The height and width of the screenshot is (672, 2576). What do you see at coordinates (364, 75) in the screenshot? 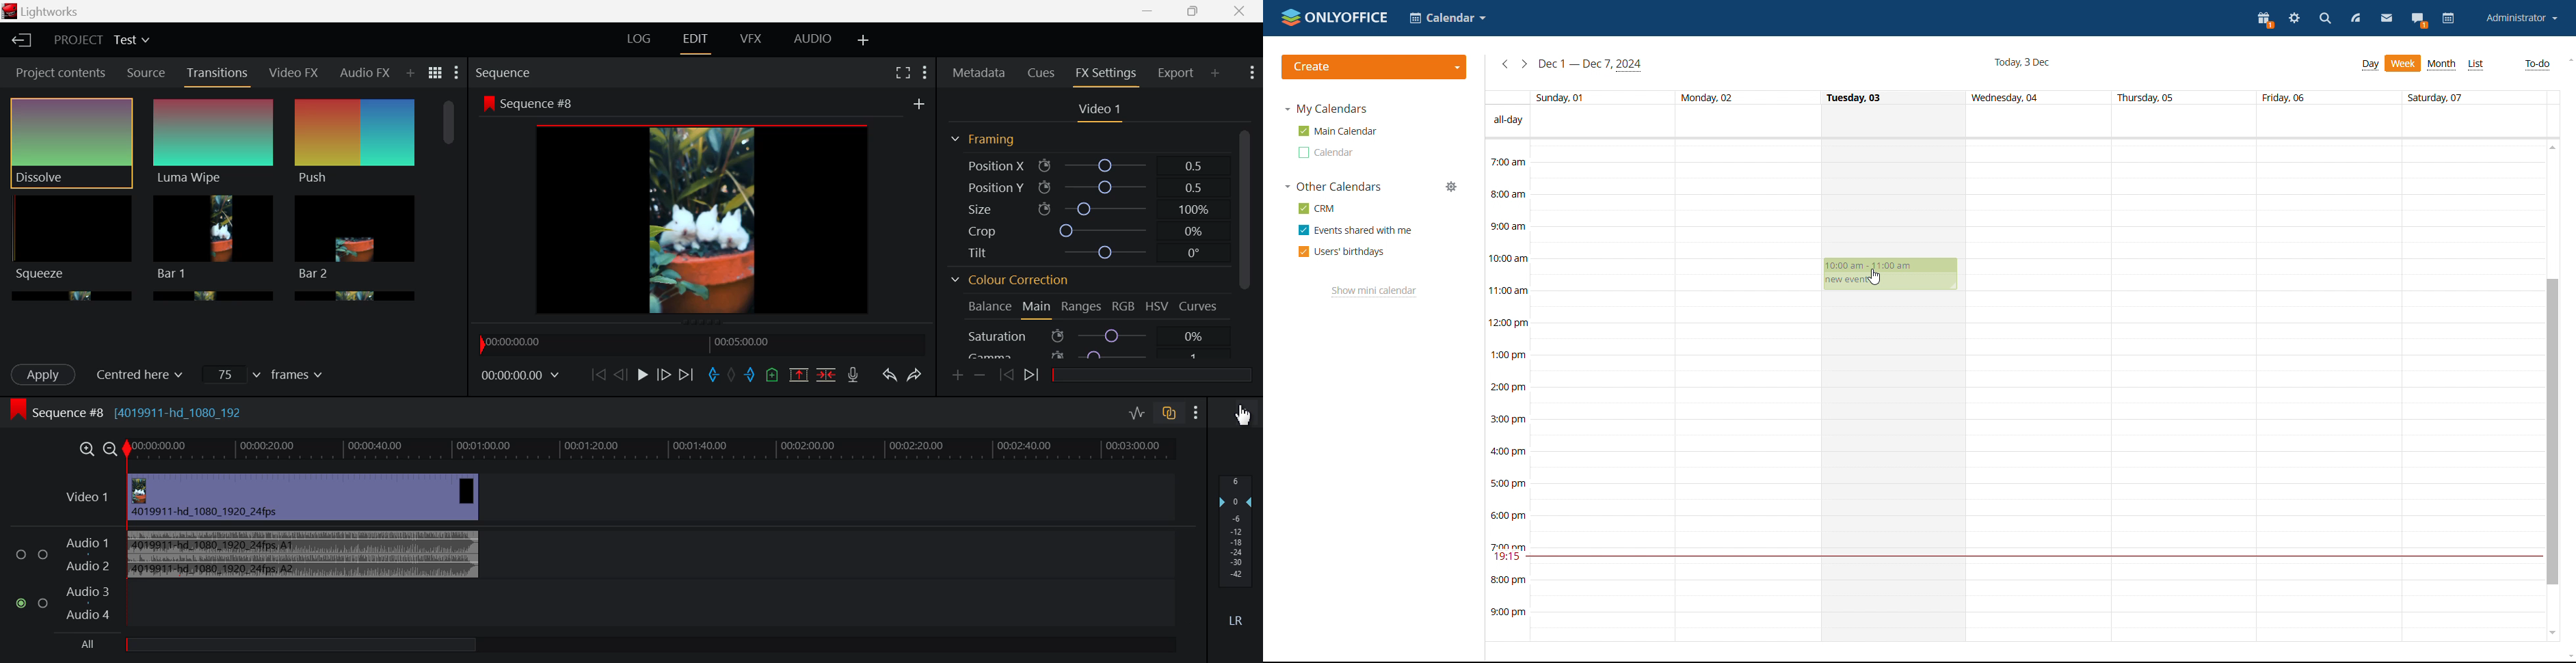
I see `Audio FX` at bounding box center [364, 75].